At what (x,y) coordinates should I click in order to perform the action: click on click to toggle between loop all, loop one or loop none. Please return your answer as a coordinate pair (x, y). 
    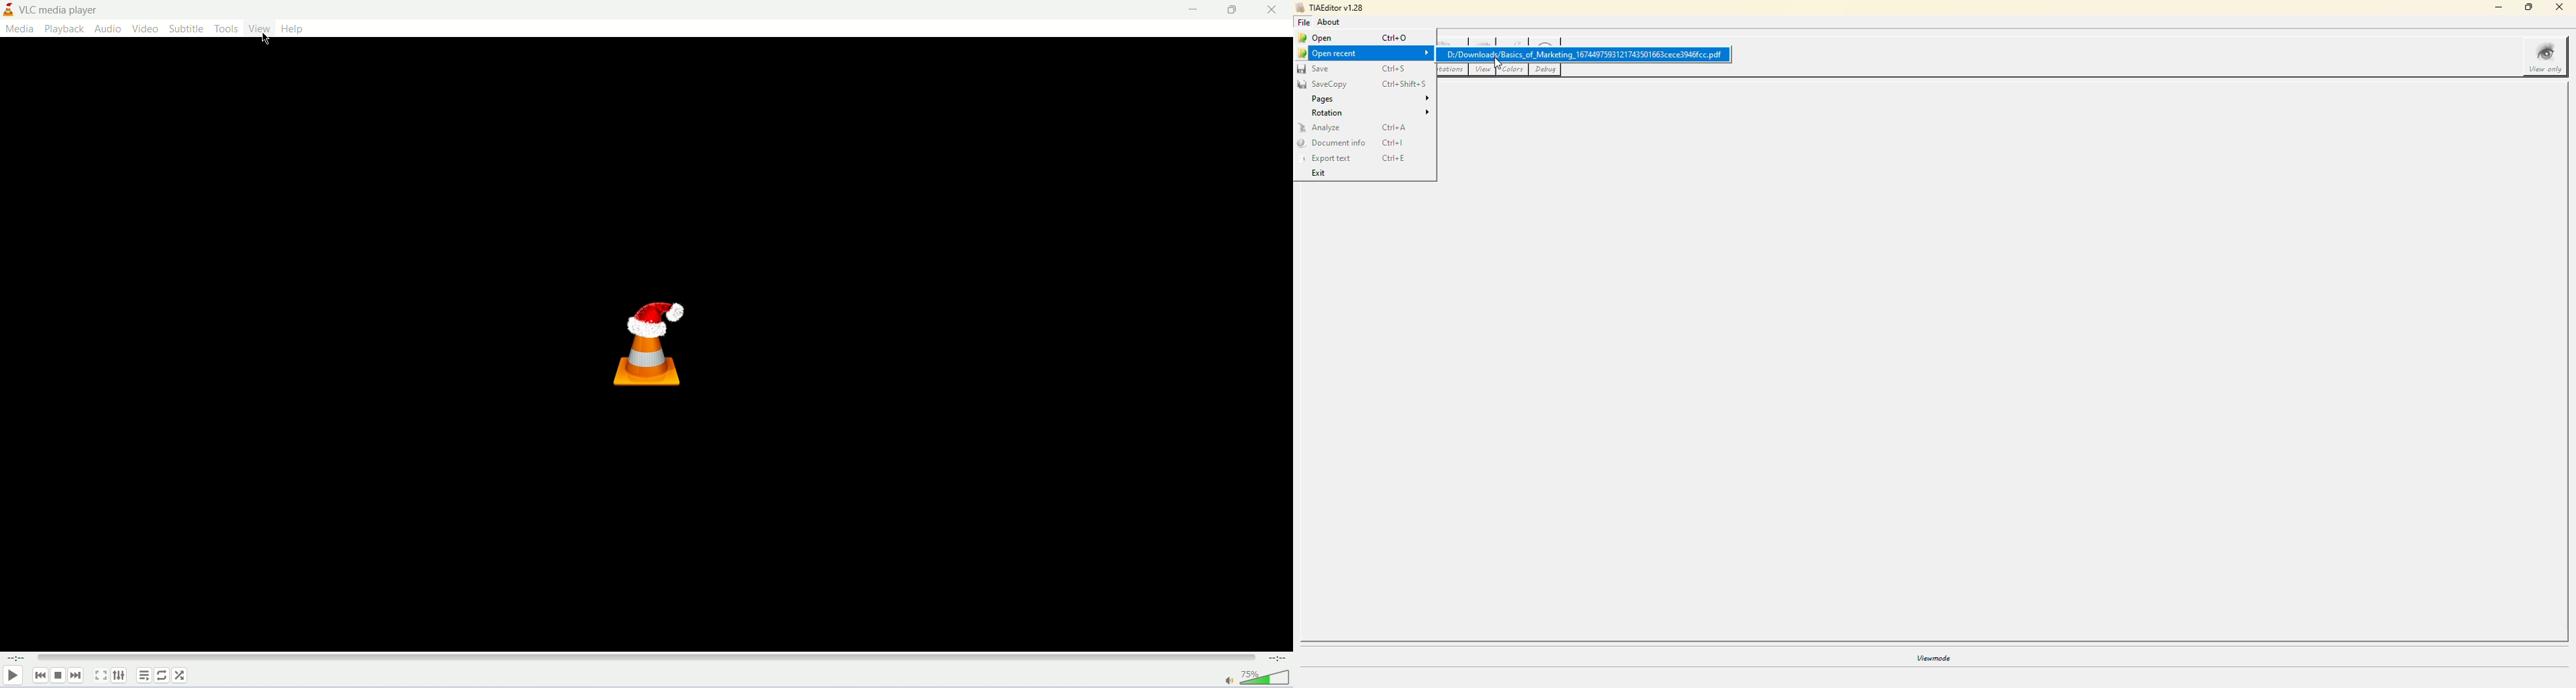
    Looking at the image, I should click on (162, 677).